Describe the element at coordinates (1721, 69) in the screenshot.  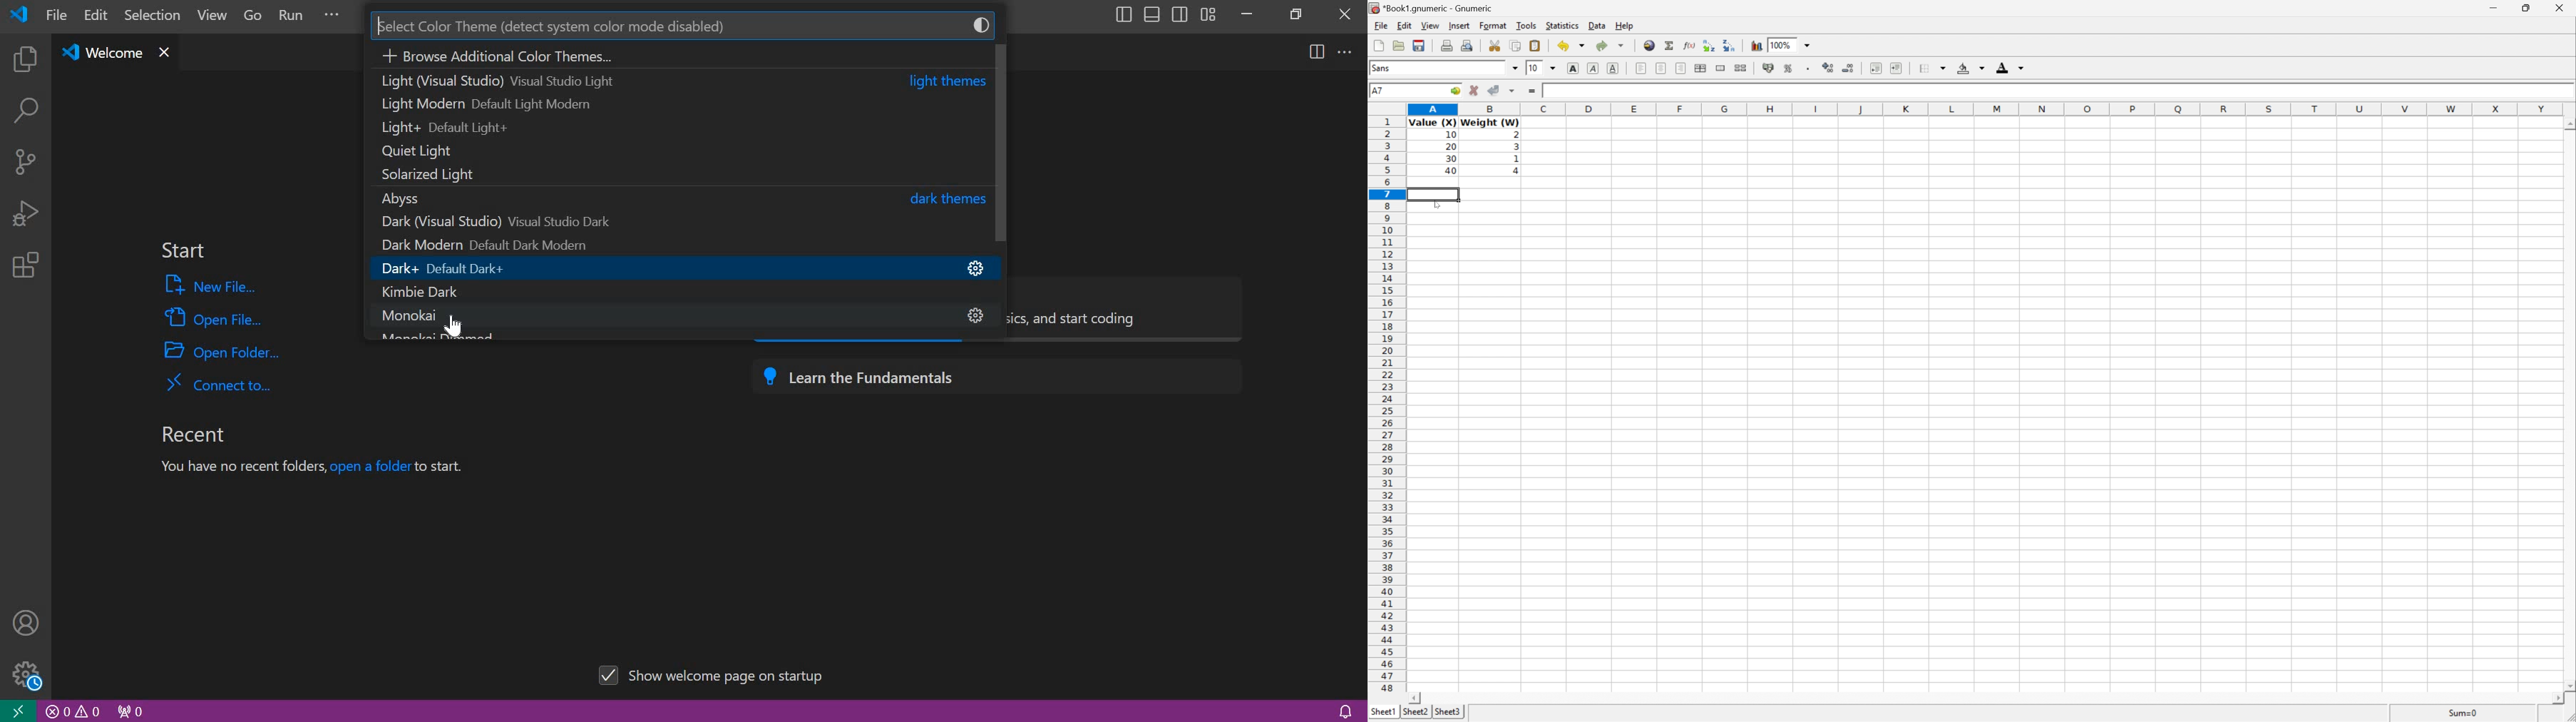
I see `Merge a range of cells` at that location.